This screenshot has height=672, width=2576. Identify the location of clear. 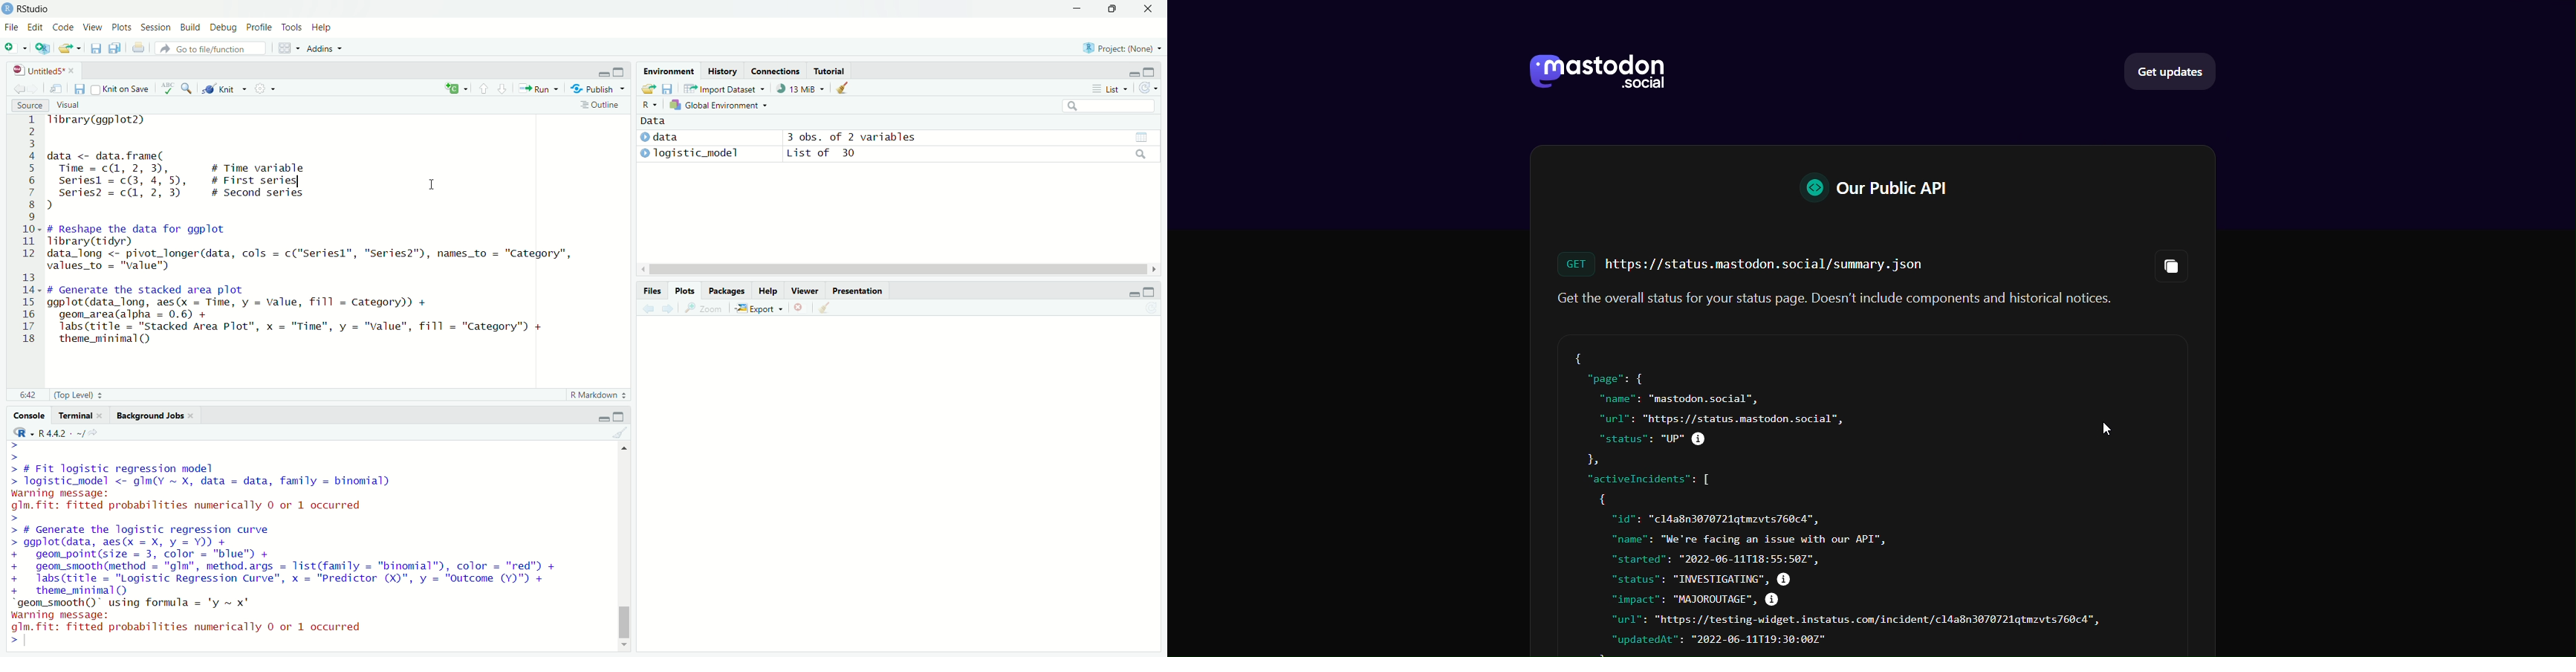
(621, 434).